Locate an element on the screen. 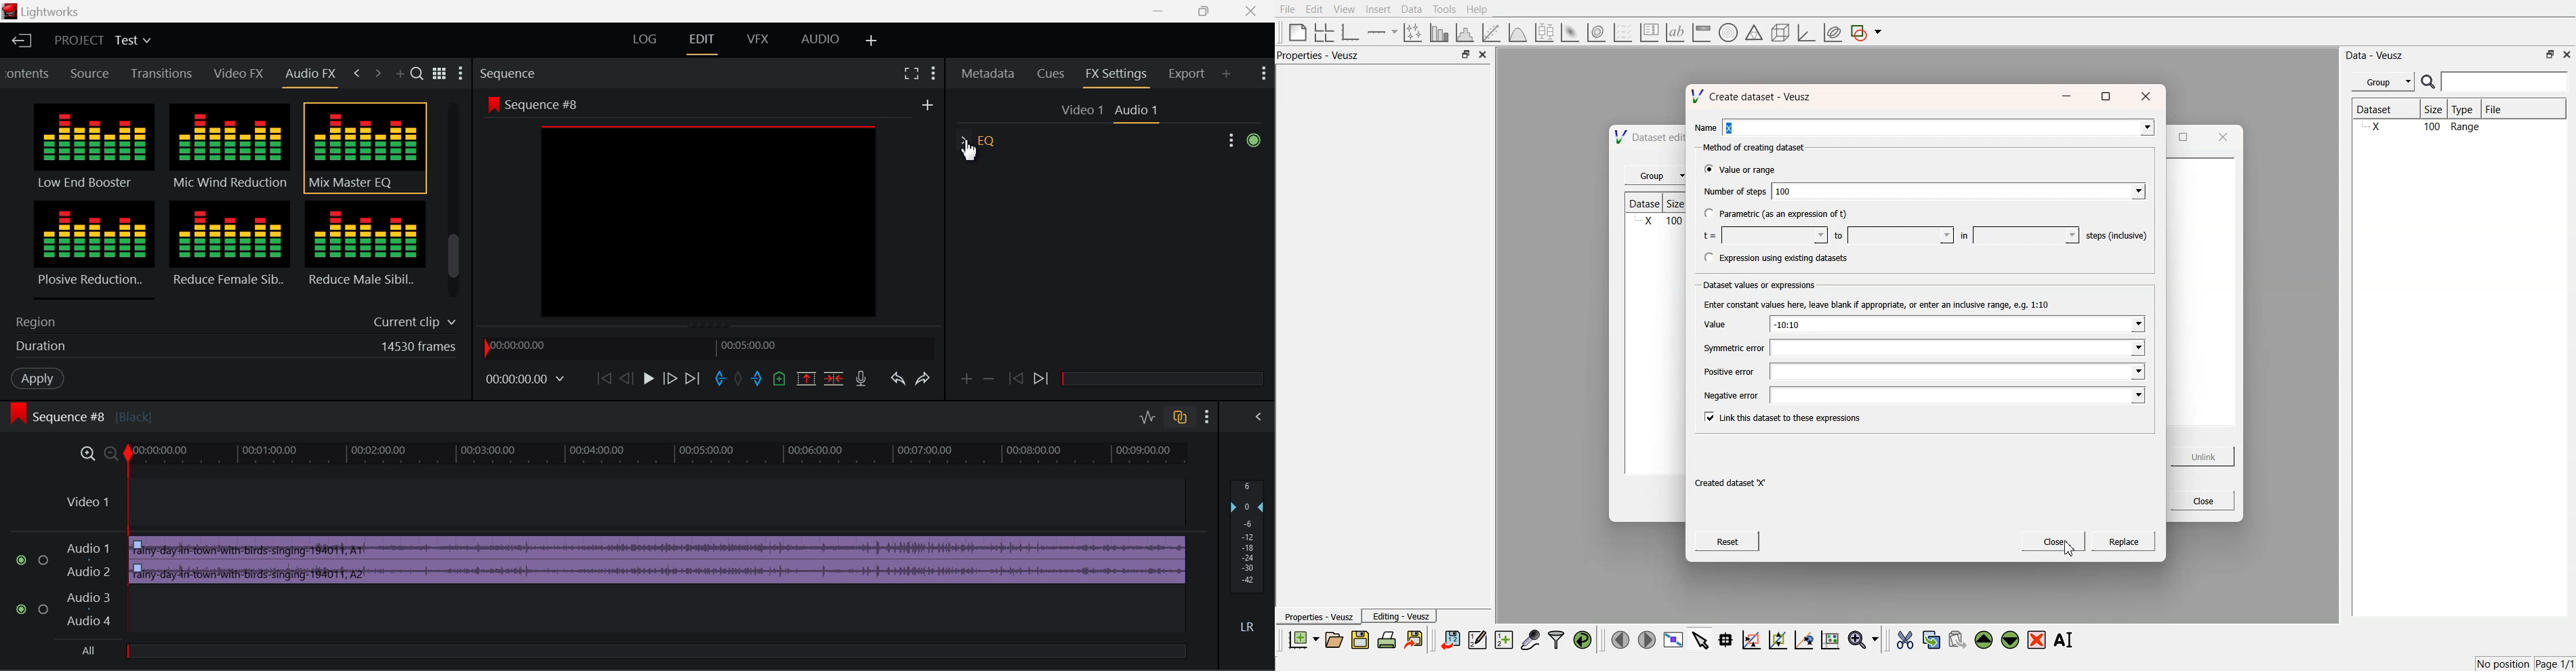  Cursor is located at coordinates (969, 149).